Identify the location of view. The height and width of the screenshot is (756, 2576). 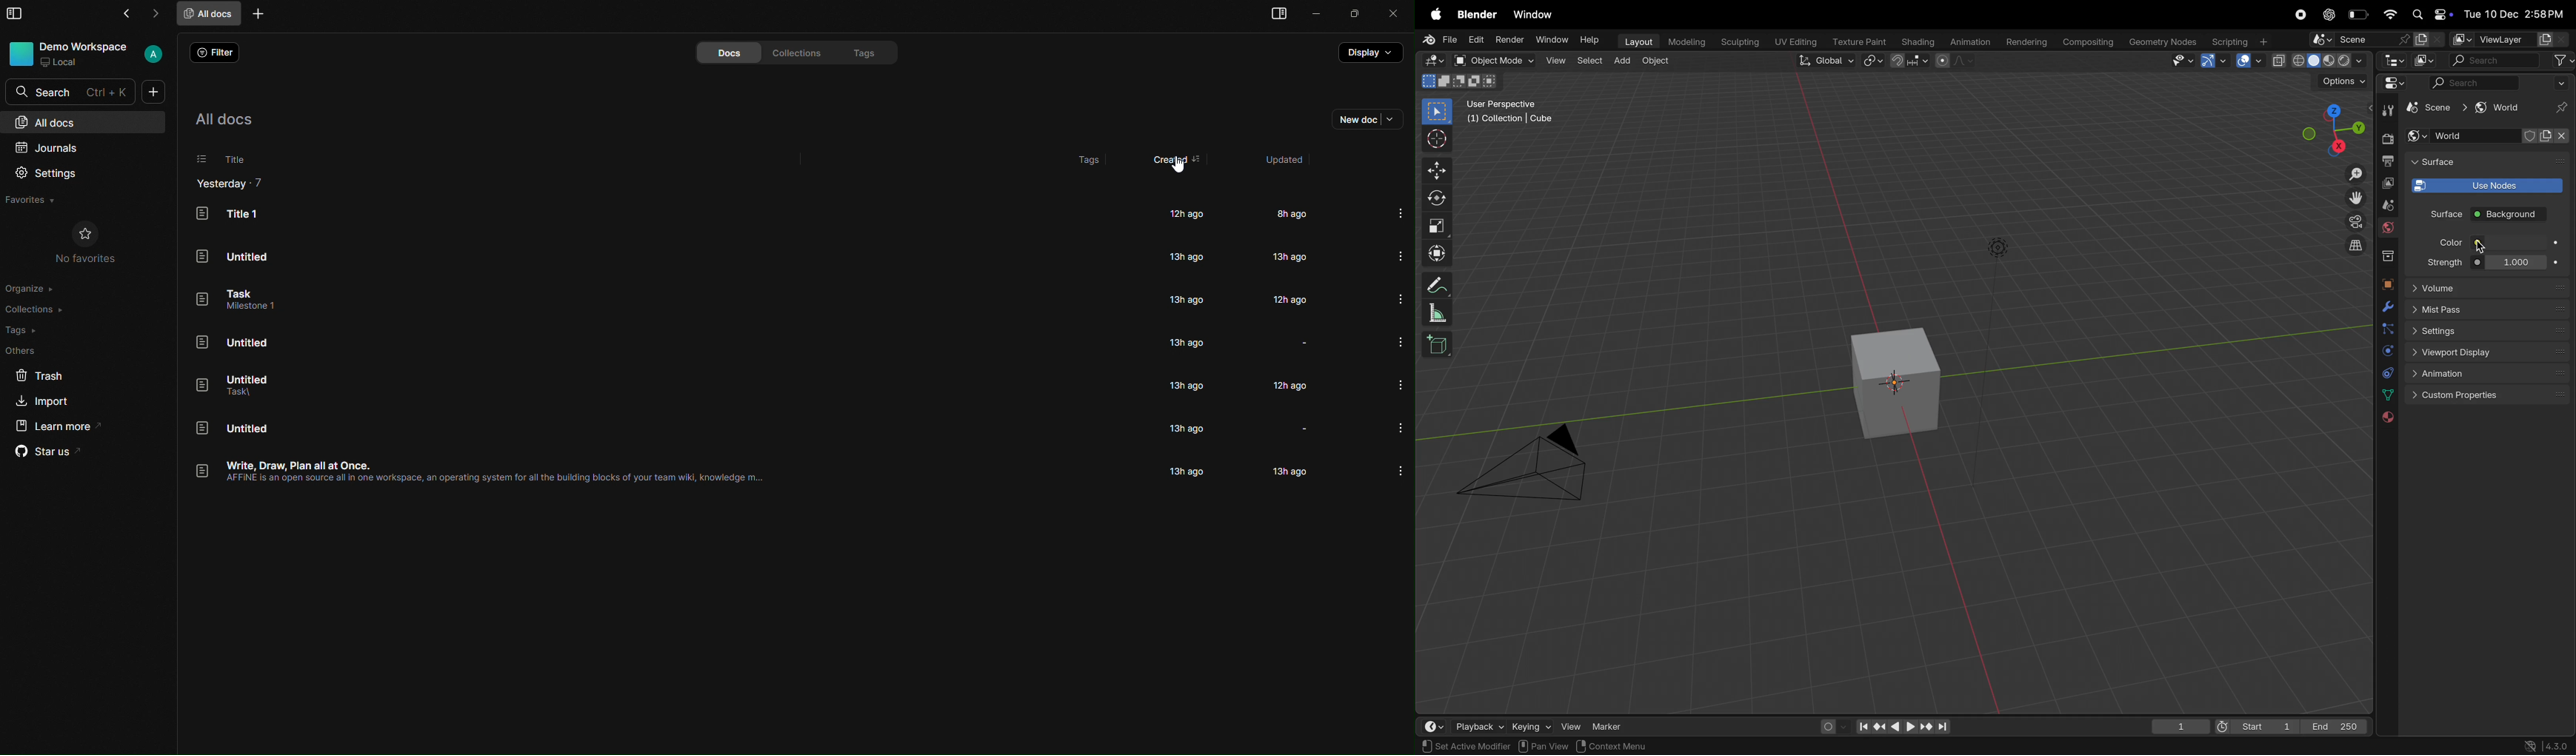
(1430, 723).